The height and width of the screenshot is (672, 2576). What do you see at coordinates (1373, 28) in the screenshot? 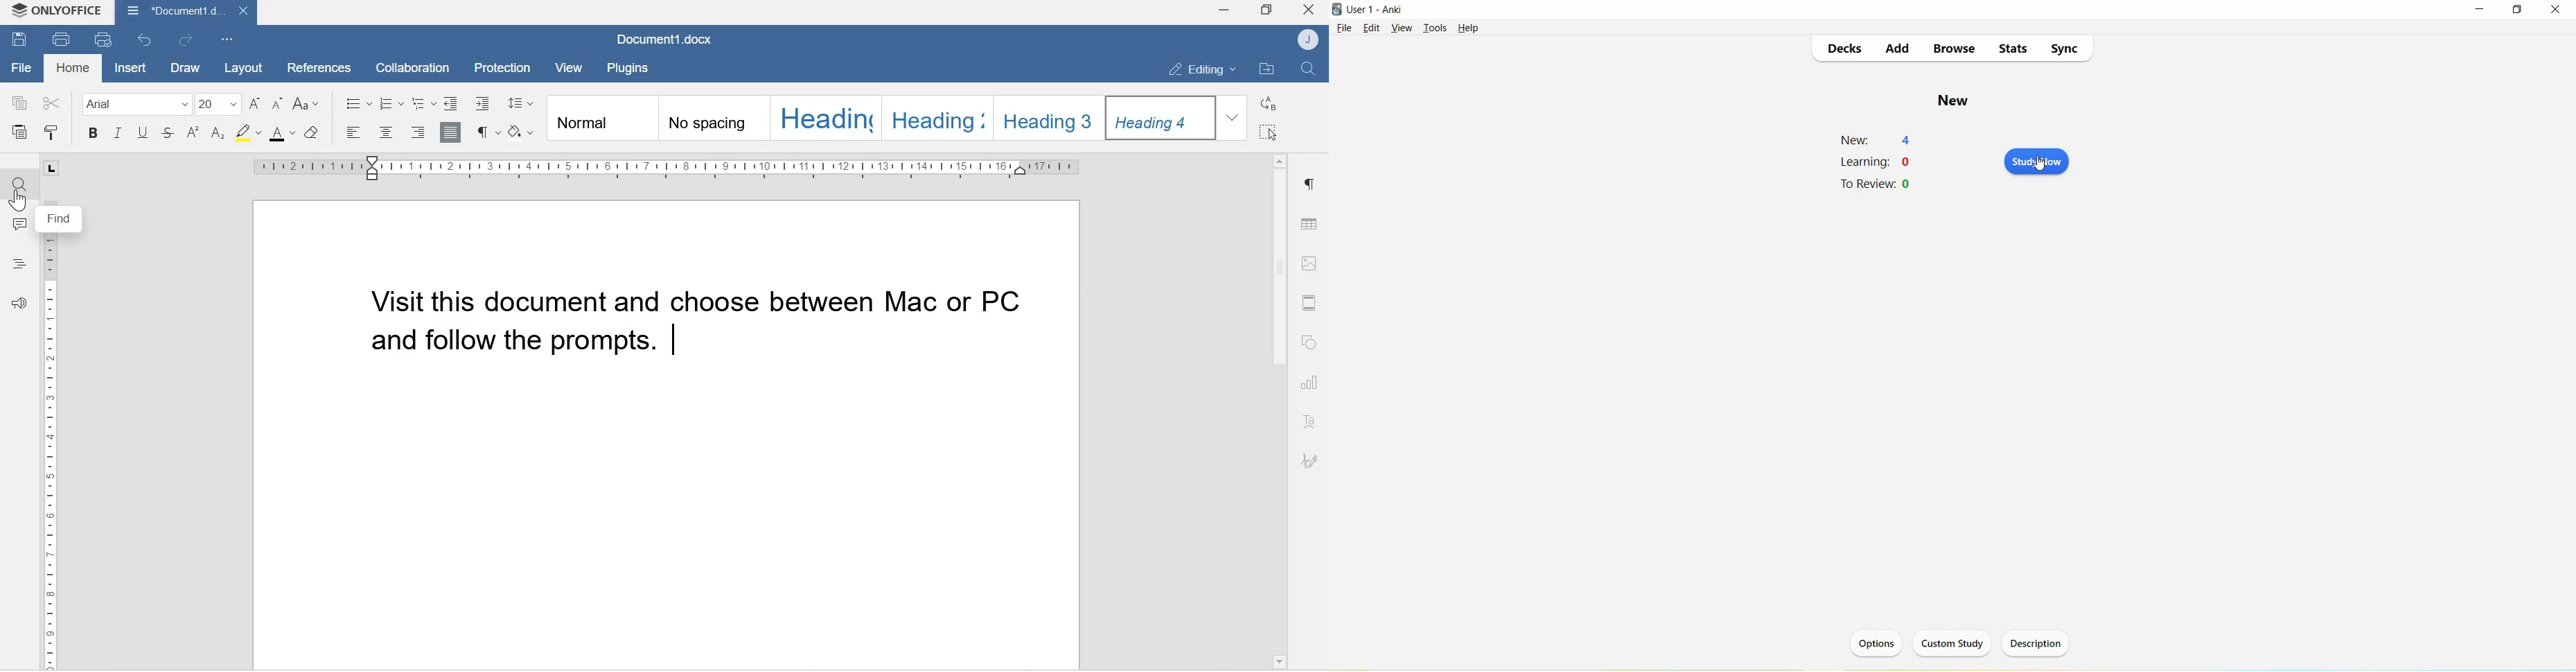
I see `Edit` at bounding box center [1373, 28].